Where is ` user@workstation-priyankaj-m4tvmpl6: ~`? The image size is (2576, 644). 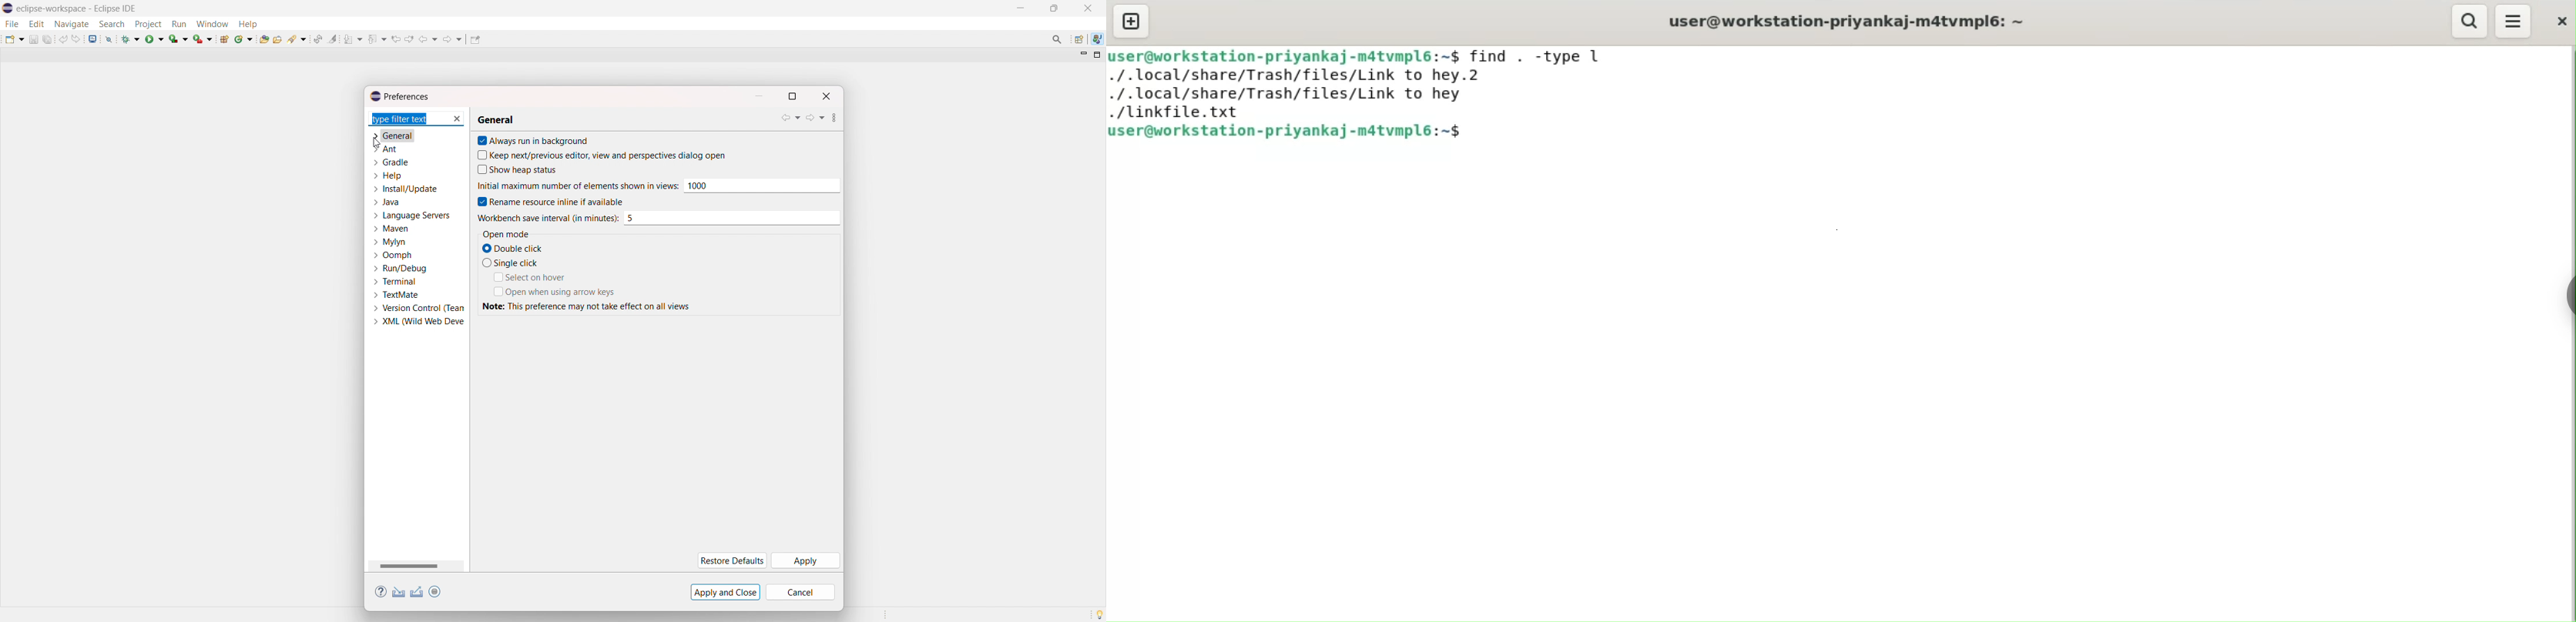  user@workstation-priyankaj-m4tvmpl6: ~ is located at coordinates (1851, 19).